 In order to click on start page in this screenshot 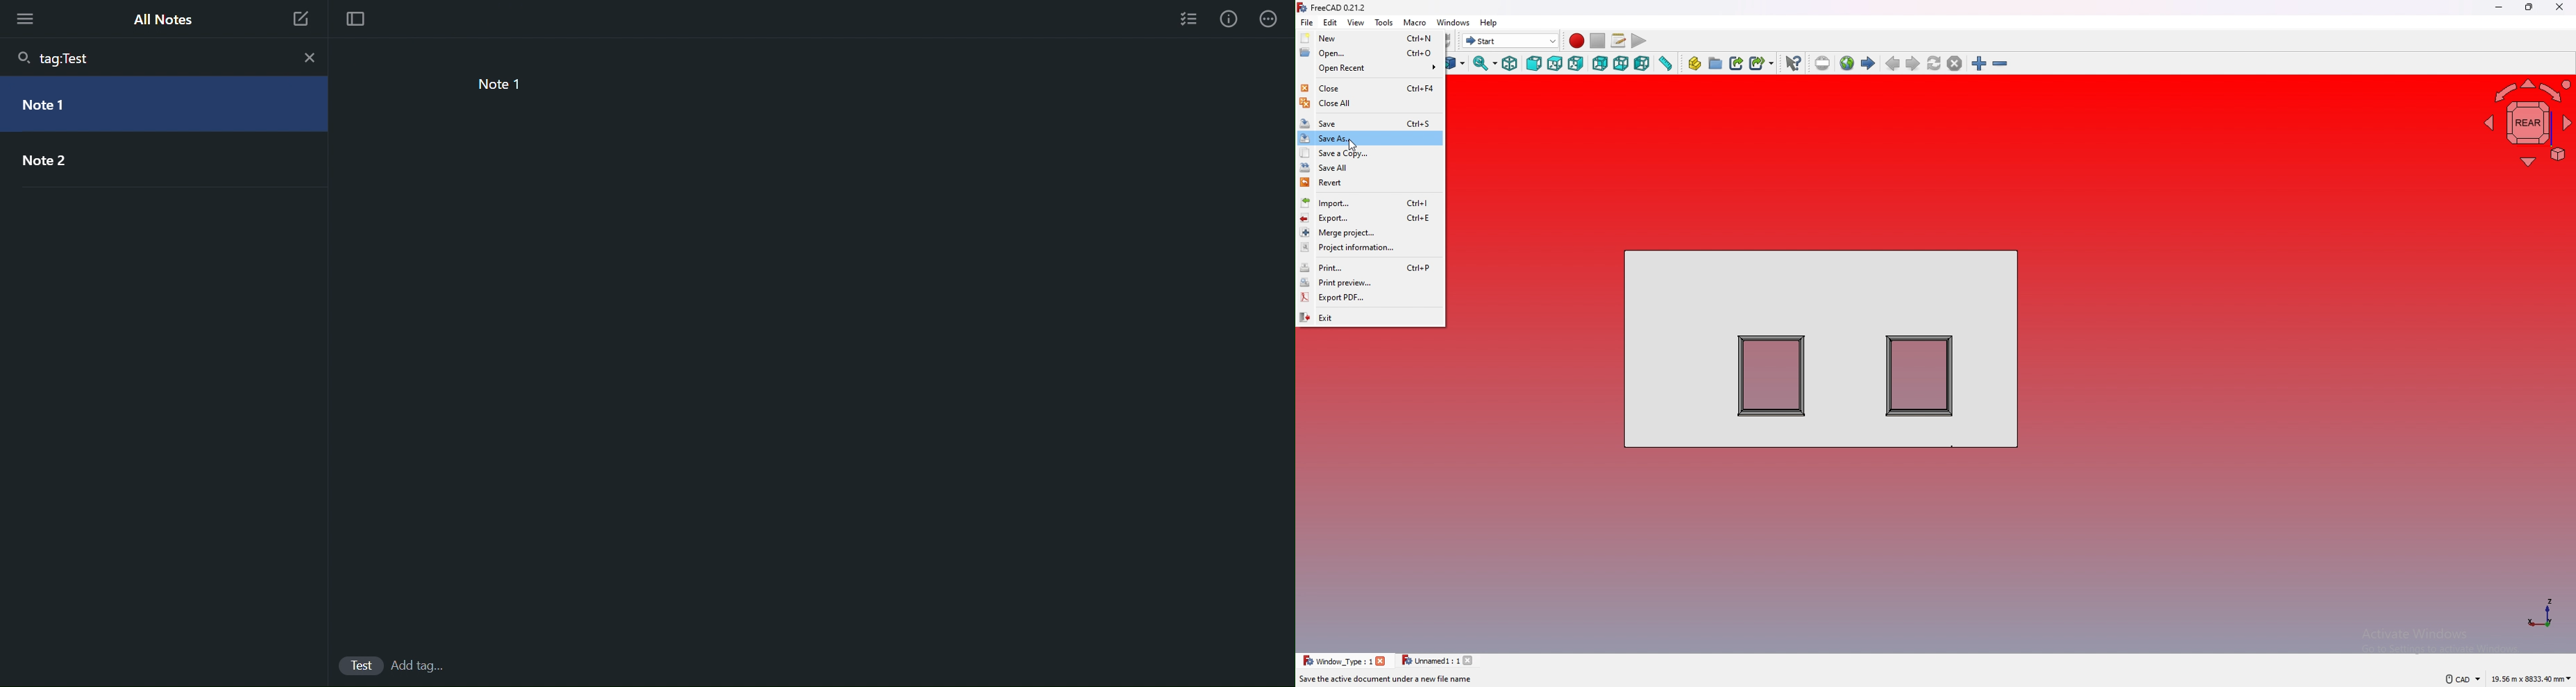, I will do `click(1868, 63)`.